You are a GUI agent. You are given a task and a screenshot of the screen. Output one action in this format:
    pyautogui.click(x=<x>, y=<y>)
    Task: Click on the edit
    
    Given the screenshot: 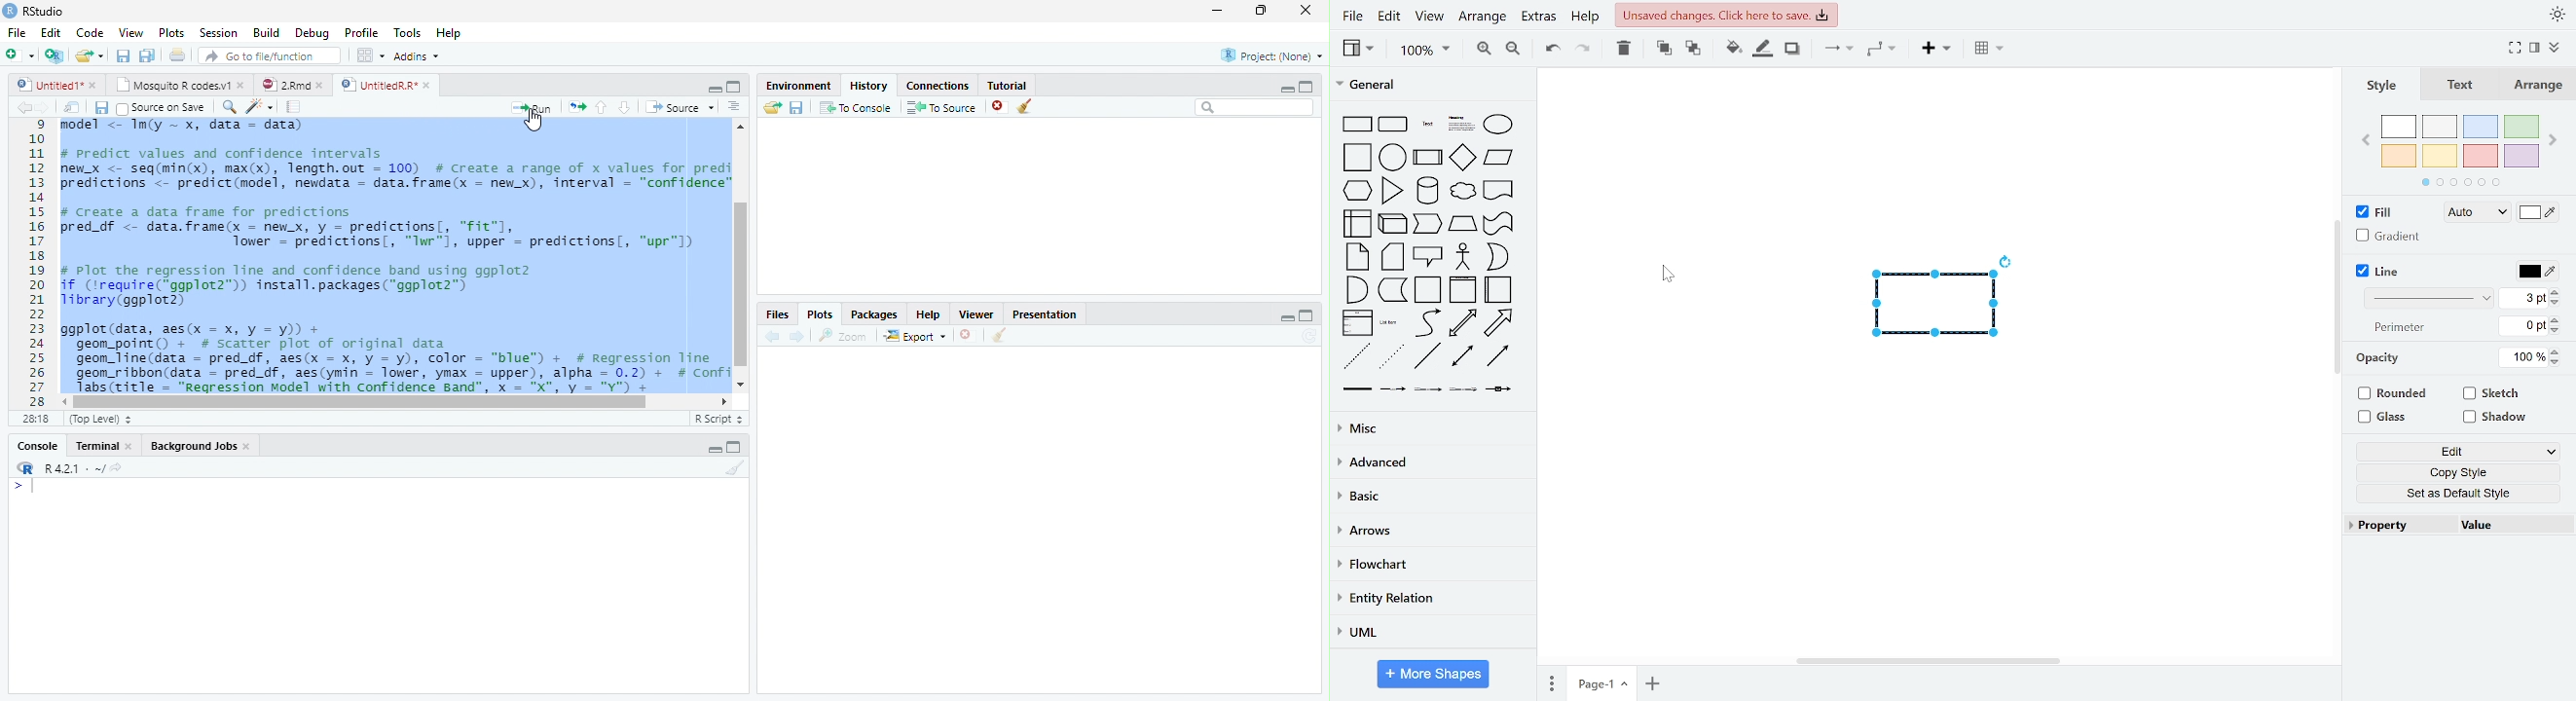 What is the action you would take?
    pyautogui.click(x=2456, y=450)
    